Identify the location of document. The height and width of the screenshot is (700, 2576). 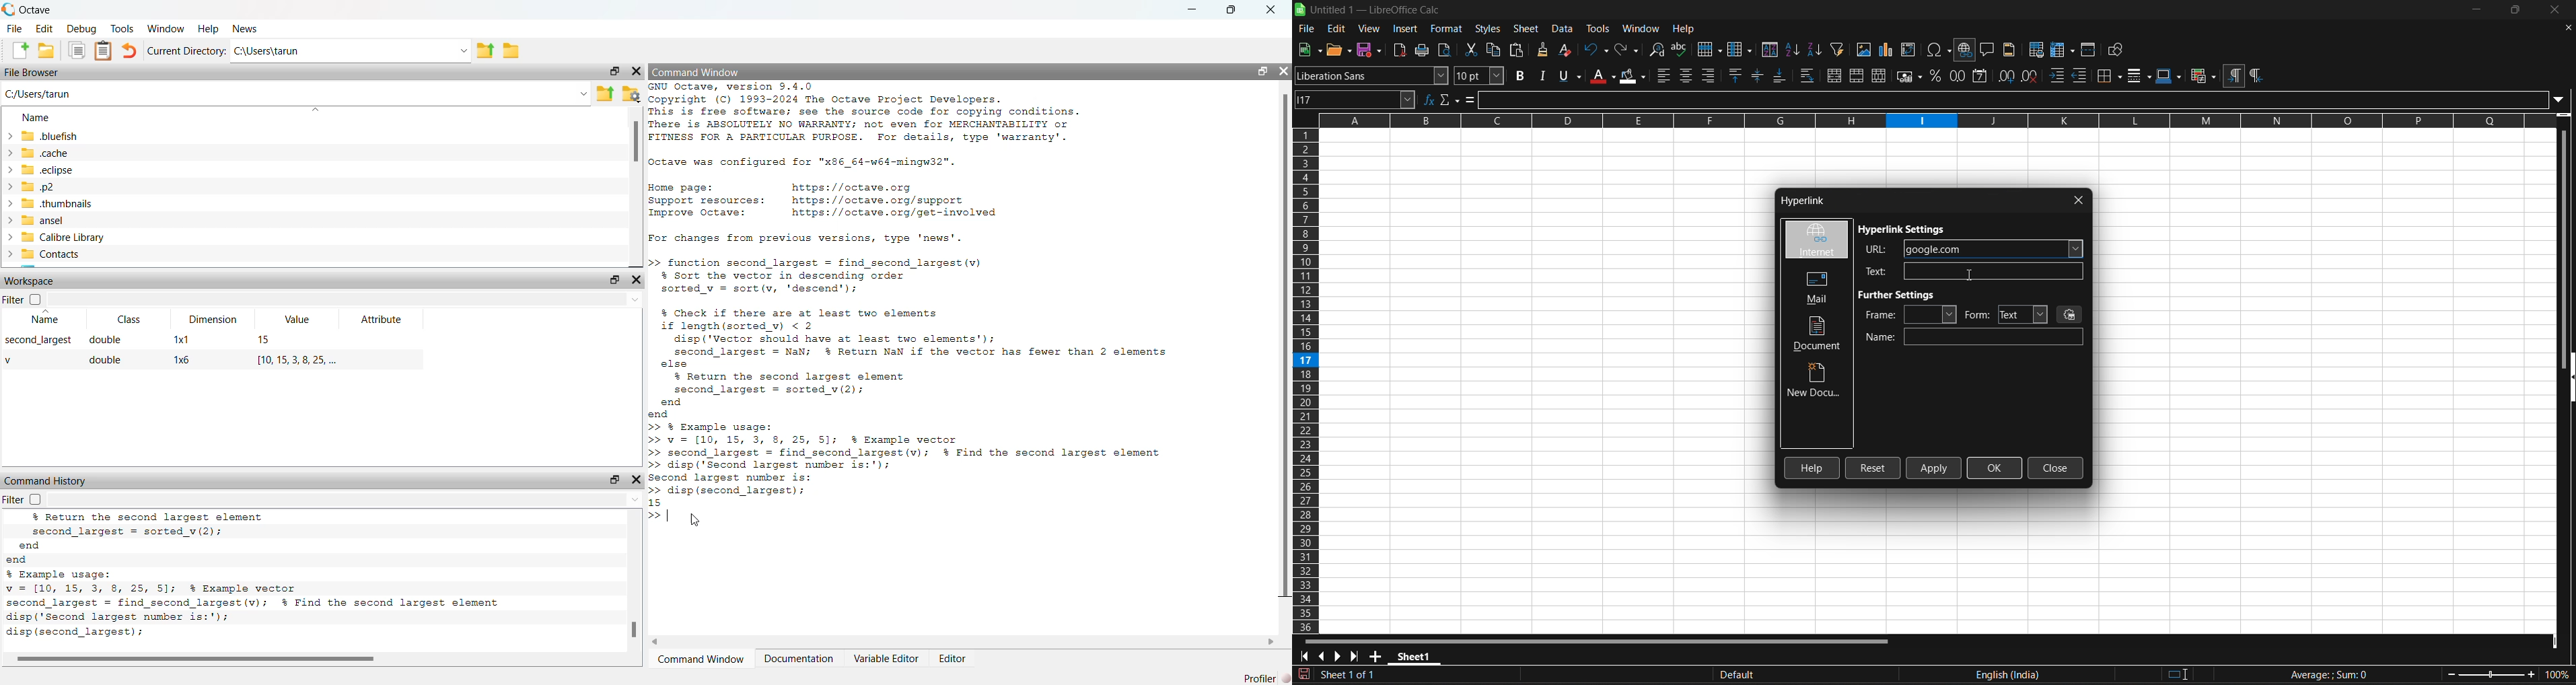
(1819, 334).